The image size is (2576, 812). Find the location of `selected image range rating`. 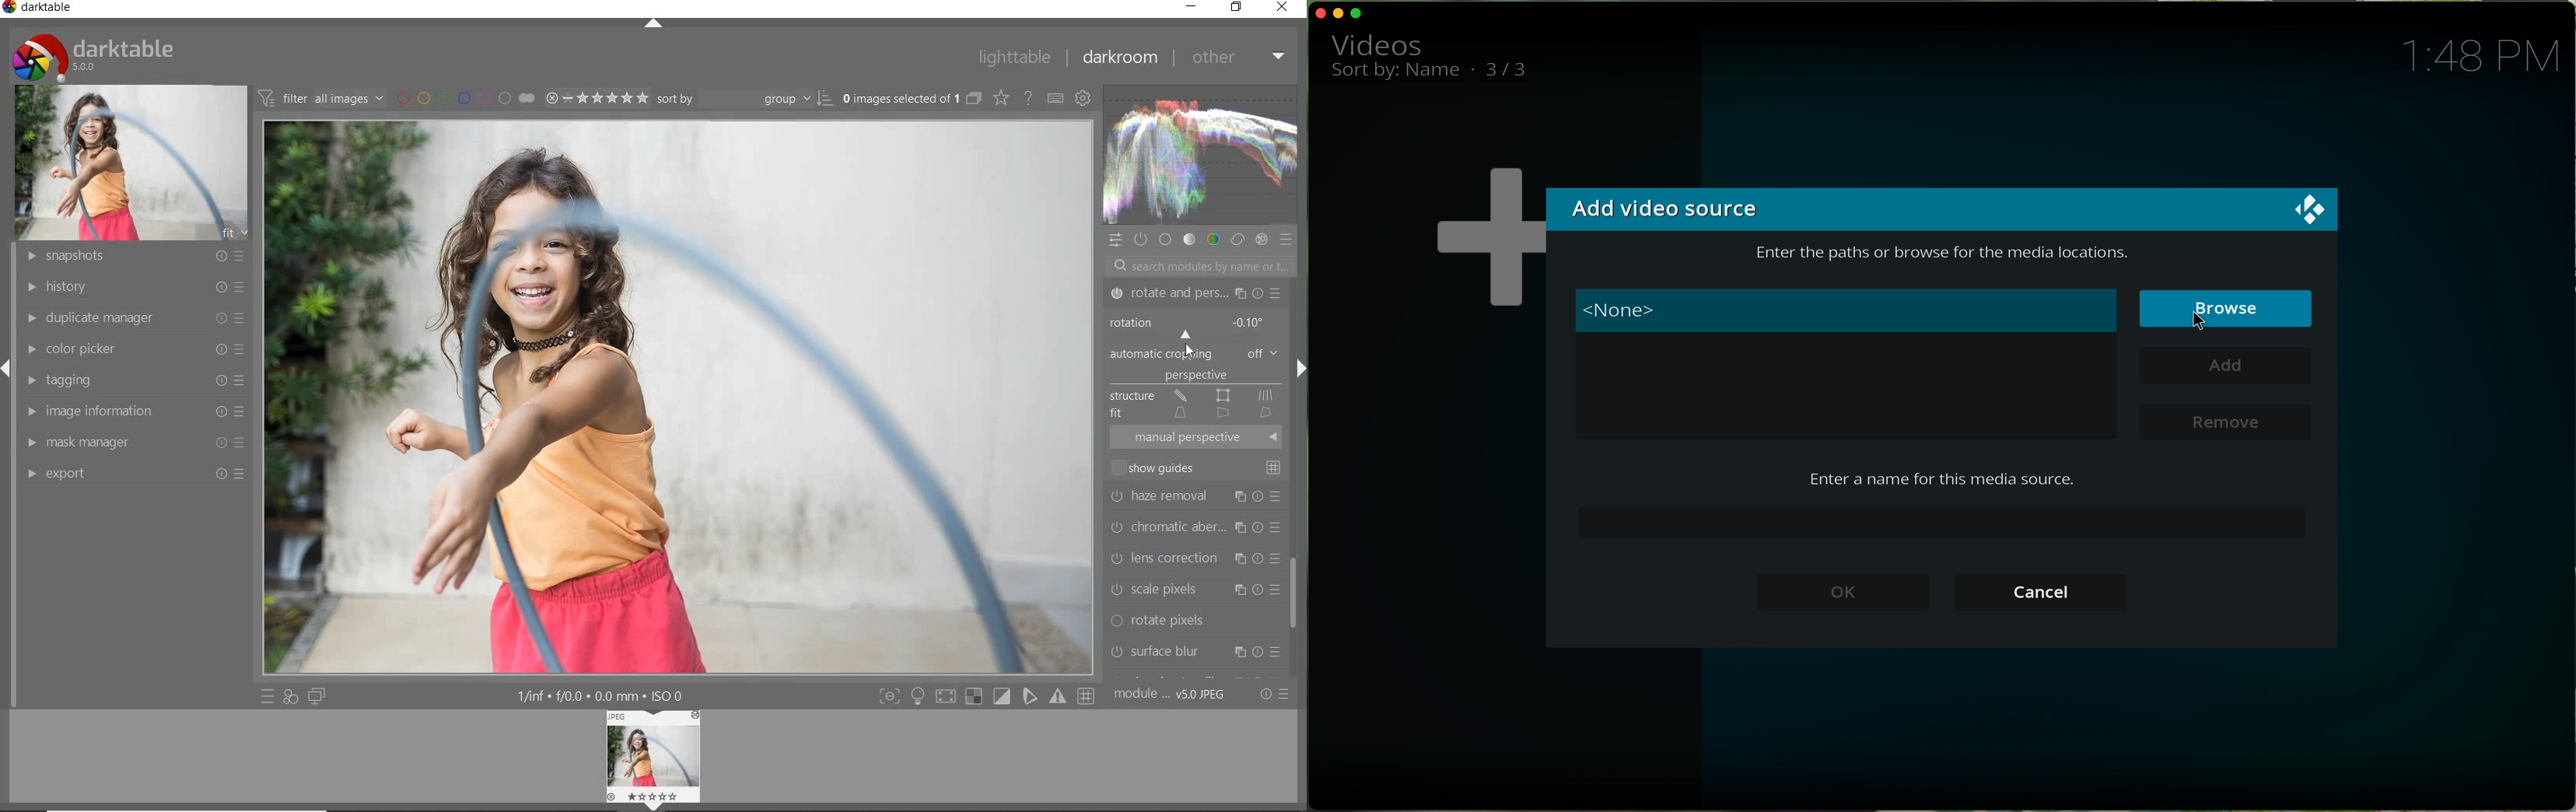

selected image range rating is located at coordinates (594, 98).